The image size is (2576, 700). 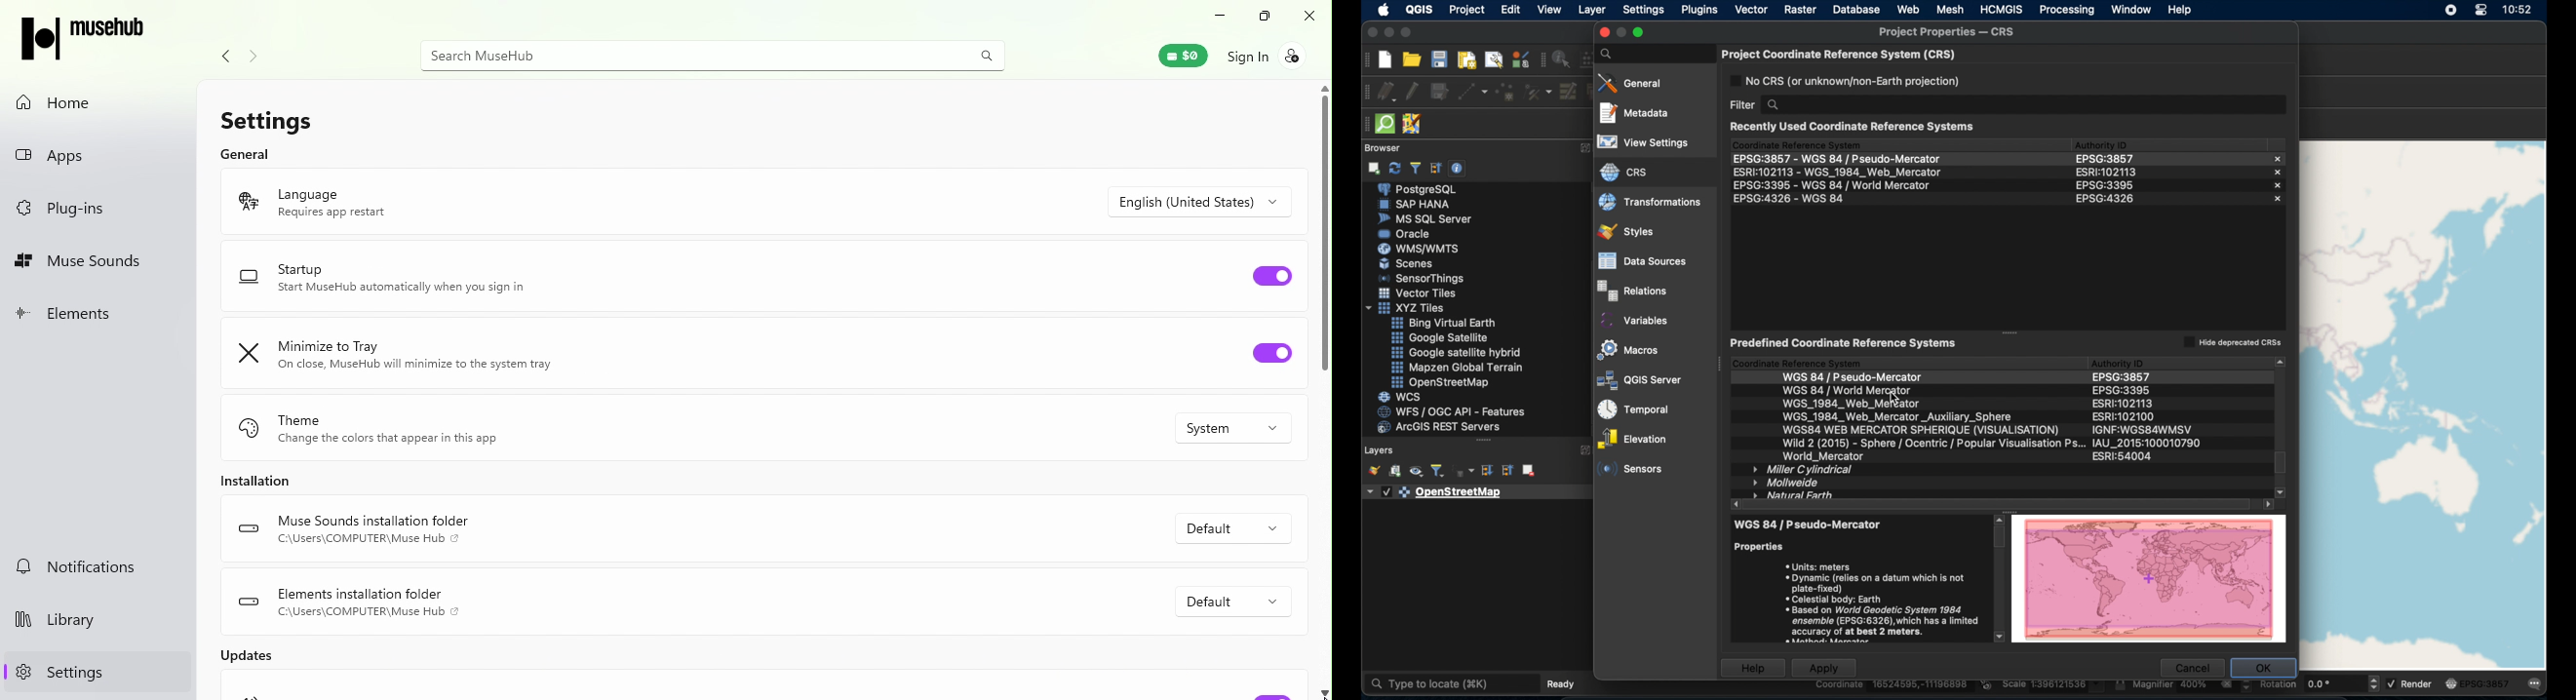 What do you see at coordinates (1234, 597) in the screenshot?
I see `Drop down` at bounding box center [1234, 597].